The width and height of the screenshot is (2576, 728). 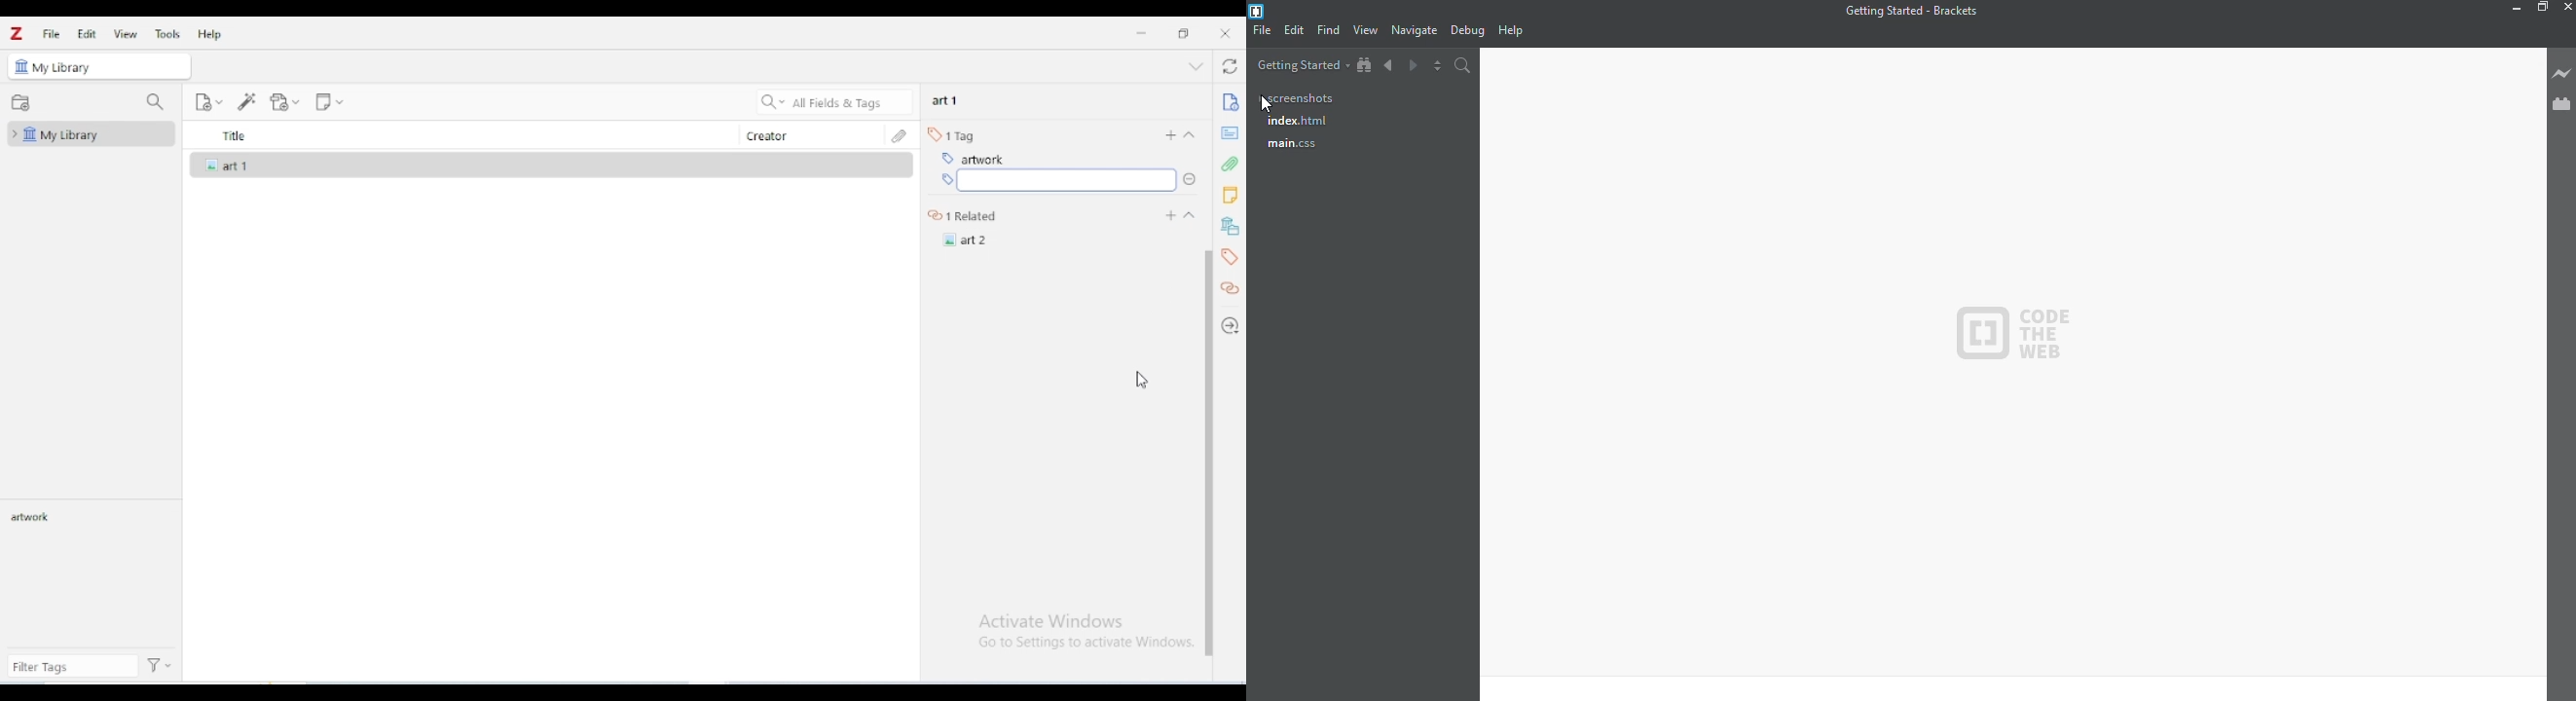 What do you see at coordinates (809, 135) in the screenshot?
I see `creator` at bounding box center [809, 135].